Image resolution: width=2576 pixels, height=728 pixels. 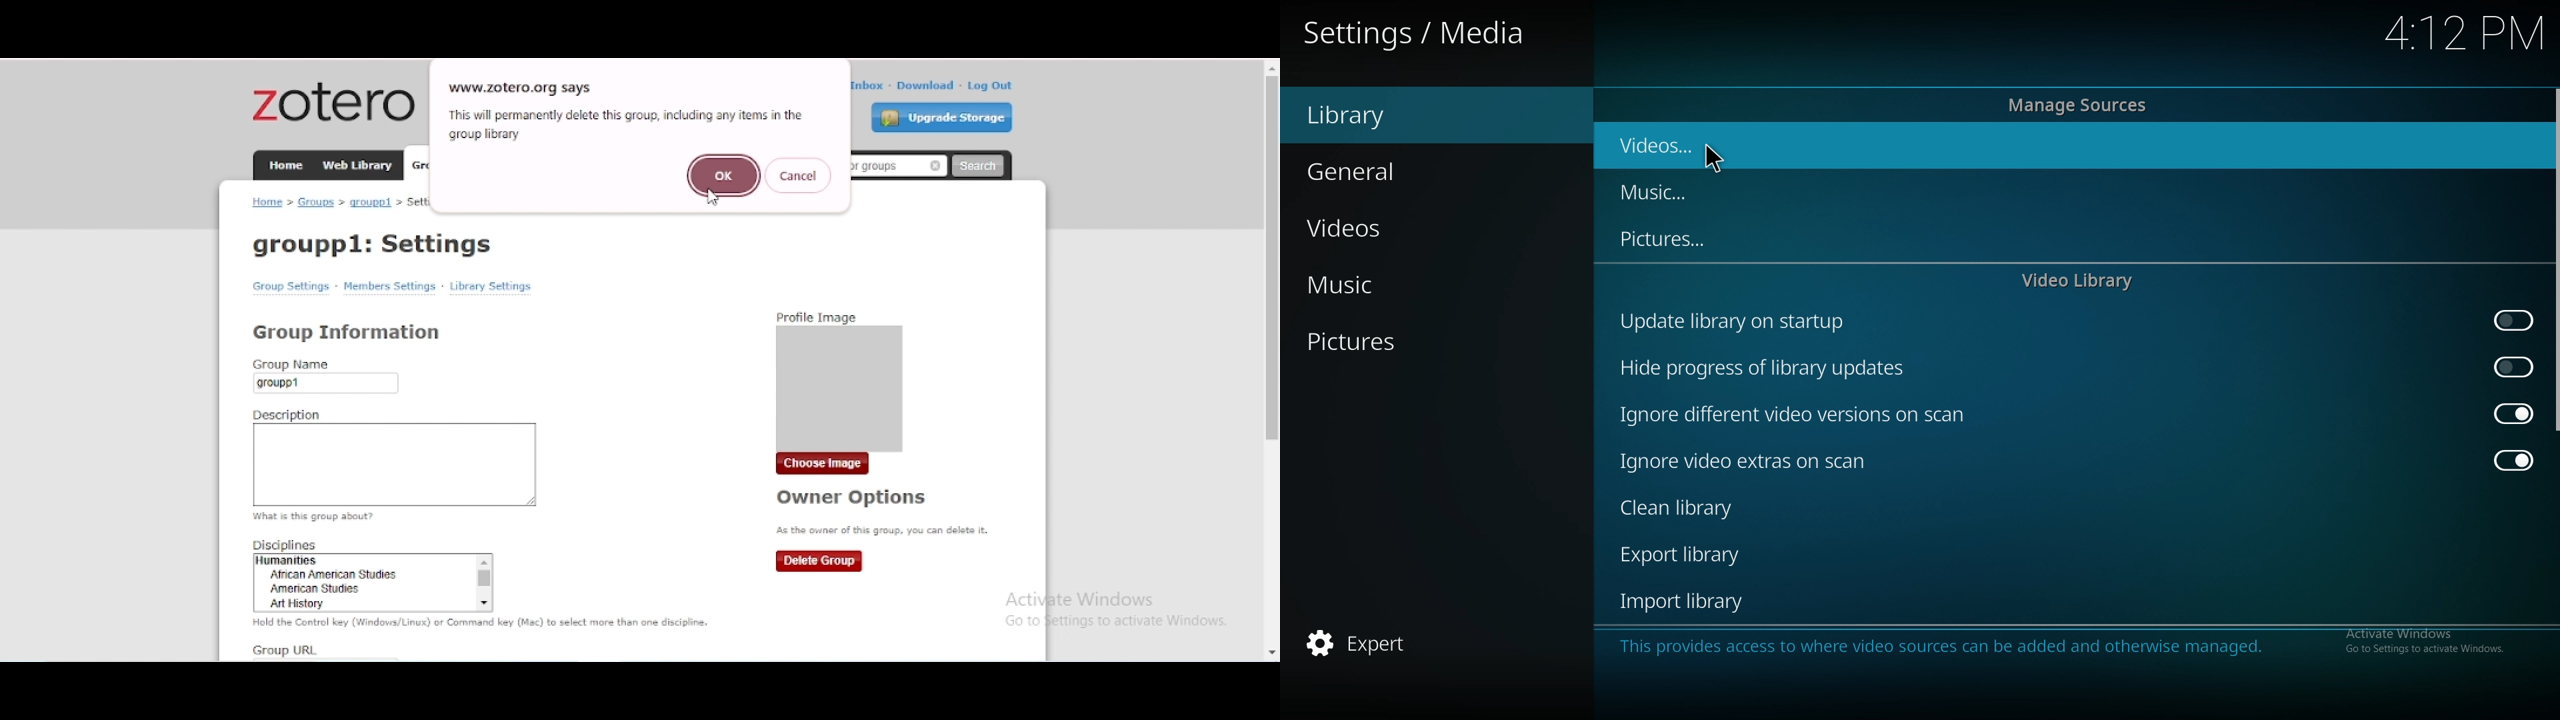 What do you see at coordinates (1725, 239) in the screenshot?
I see `pictures` at bounding box center [1725, 239].